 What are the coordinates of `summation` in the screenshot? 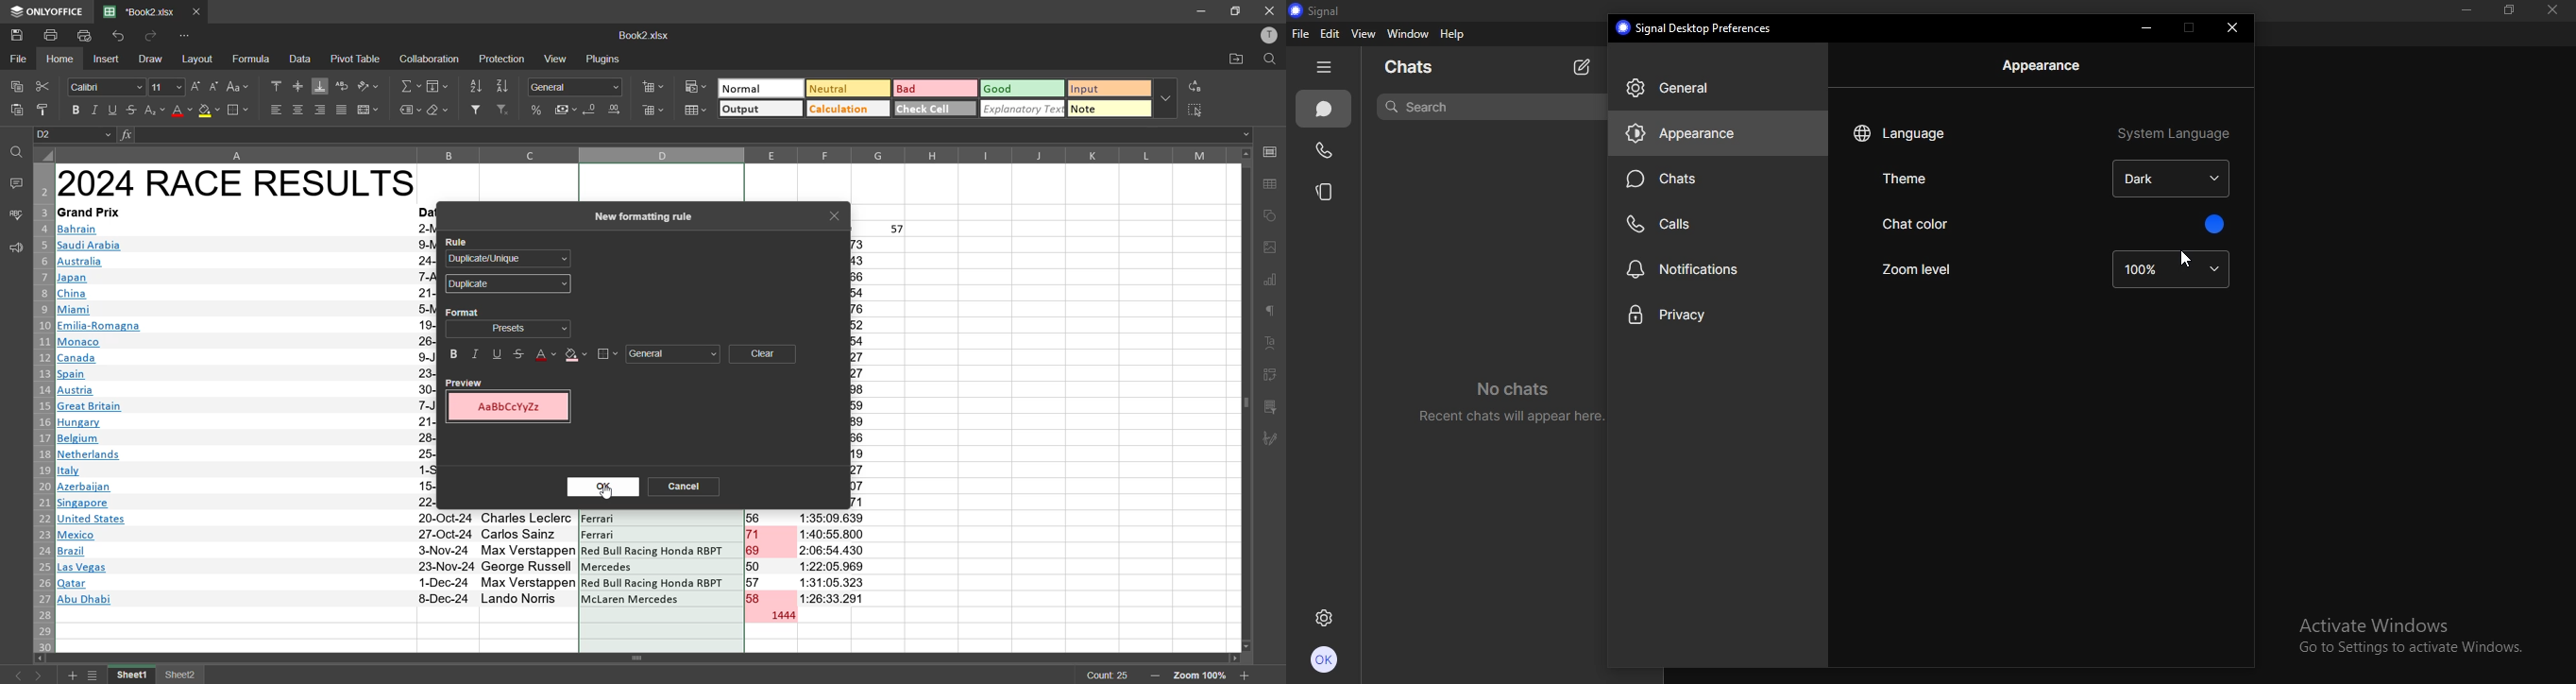 It's located at (411, 87).